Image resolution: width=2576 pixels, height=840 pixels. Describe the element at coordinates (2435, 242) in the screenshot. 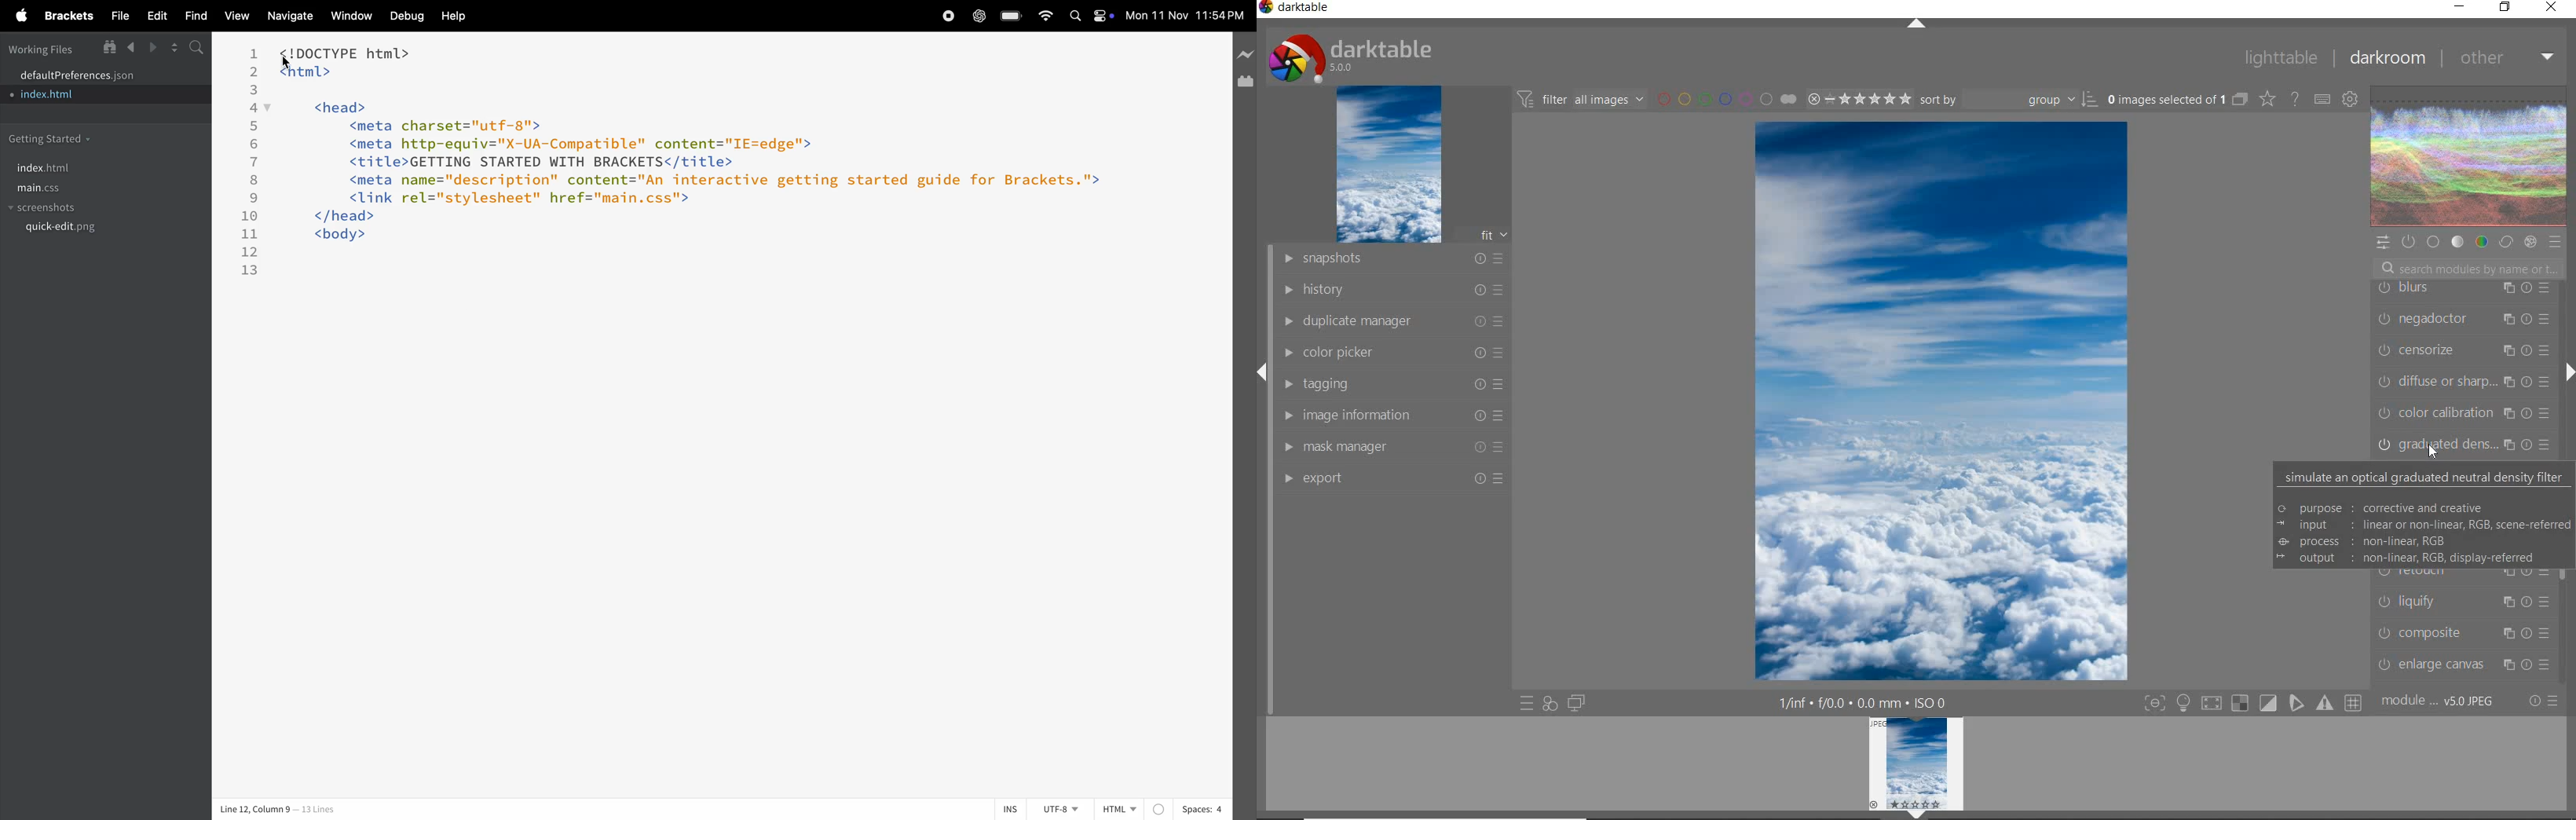

I see `BASE` at that location.